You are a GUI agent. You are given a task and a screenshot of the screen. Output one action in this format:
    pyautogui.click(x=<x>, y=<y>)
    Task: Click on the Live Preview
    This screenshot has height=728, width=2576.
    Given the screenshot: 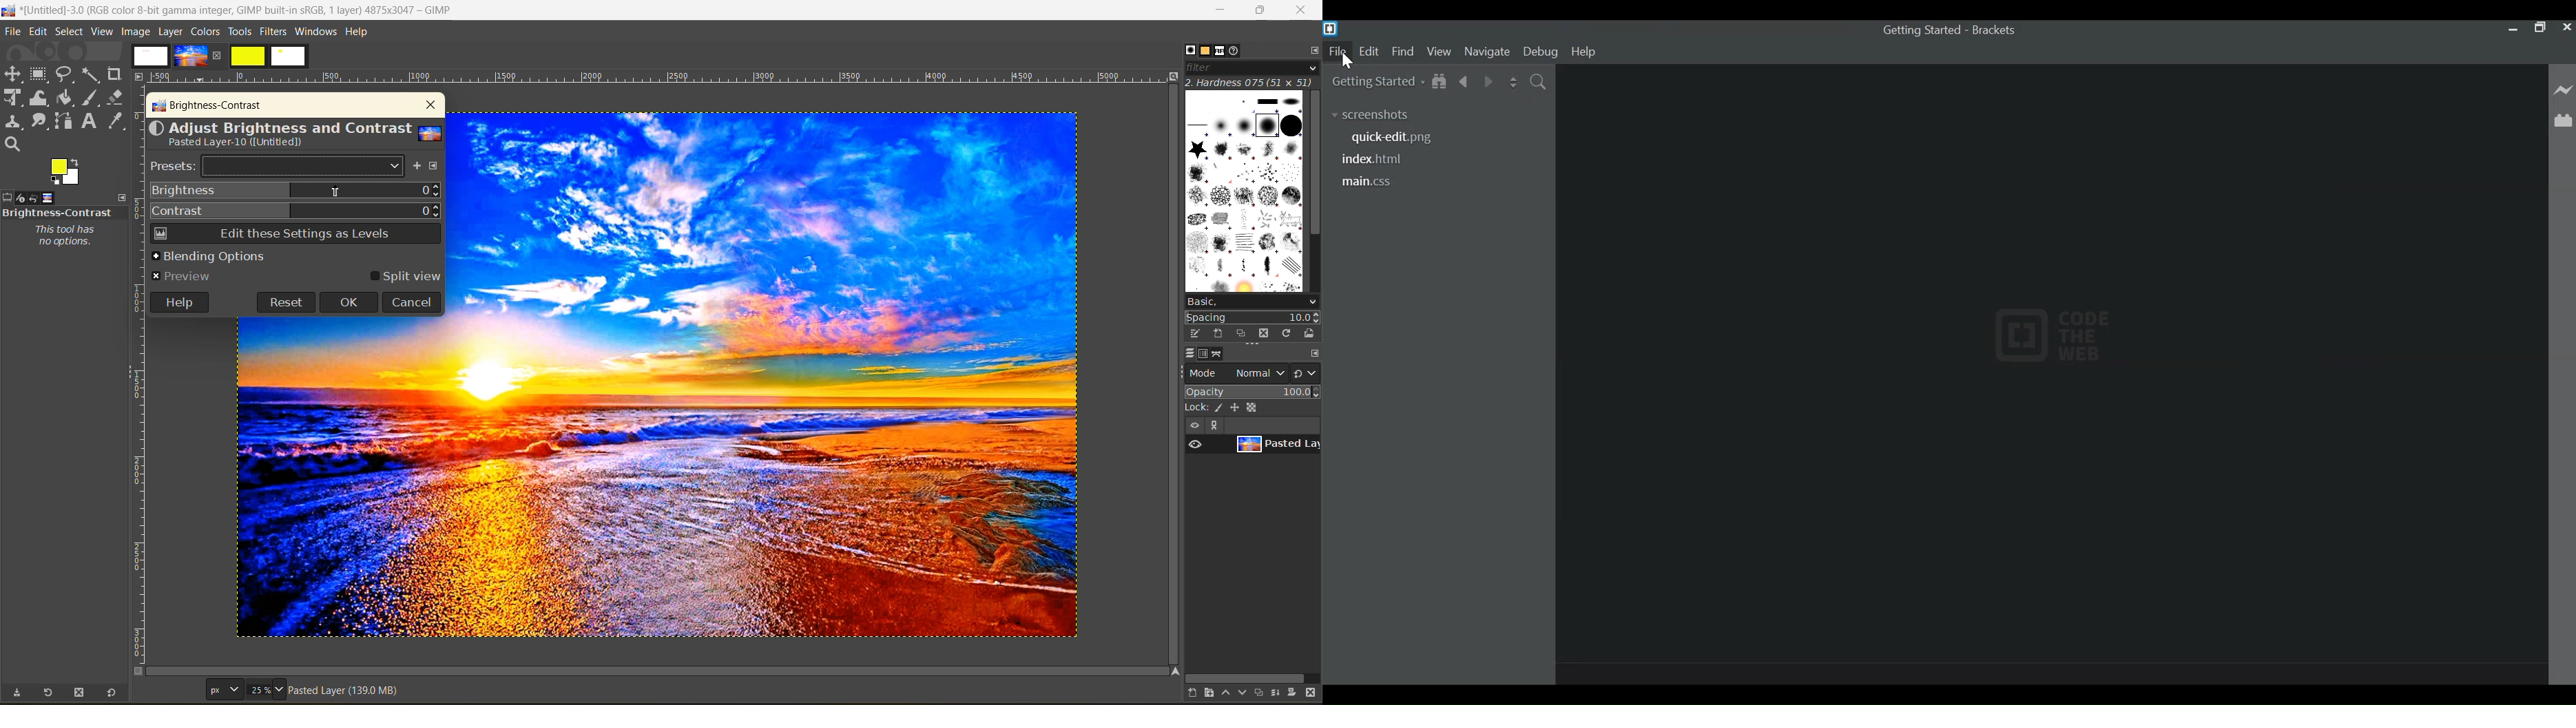 What is the action you would take?
    pyautogui.click(x=2564, y=90)
    